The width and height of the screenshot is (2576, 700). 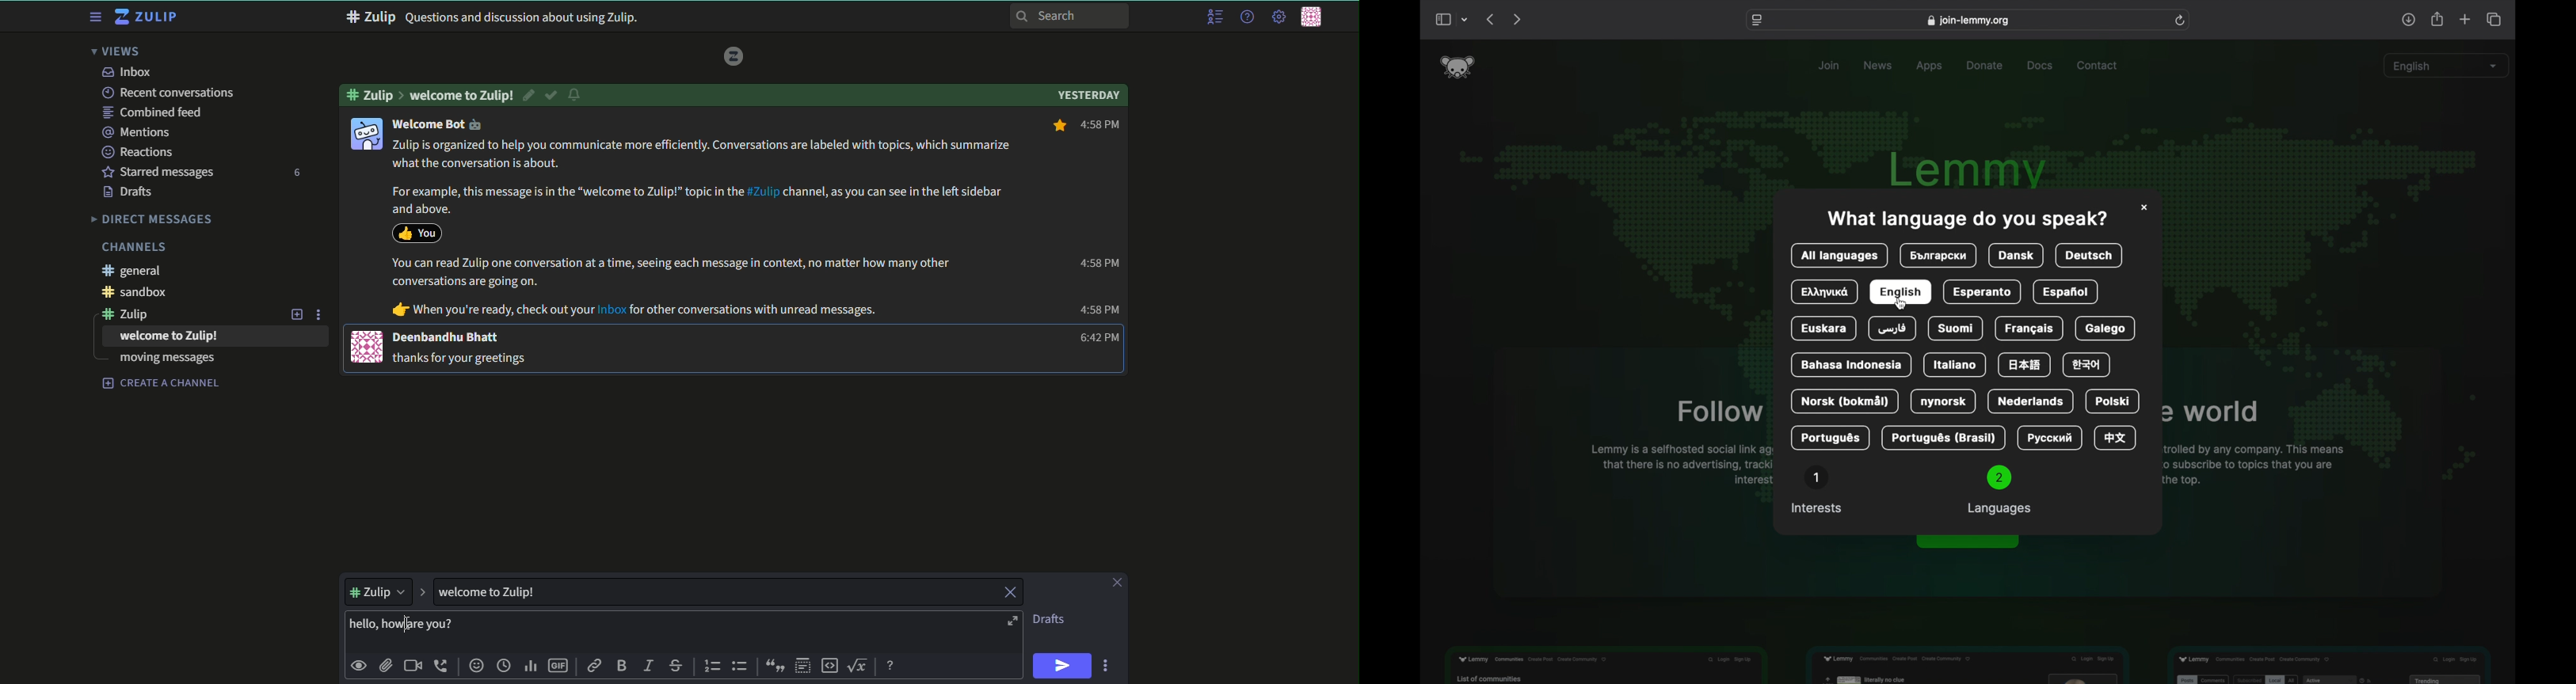 I want to click on thanks for your greetings, so click(x=463, y=357).